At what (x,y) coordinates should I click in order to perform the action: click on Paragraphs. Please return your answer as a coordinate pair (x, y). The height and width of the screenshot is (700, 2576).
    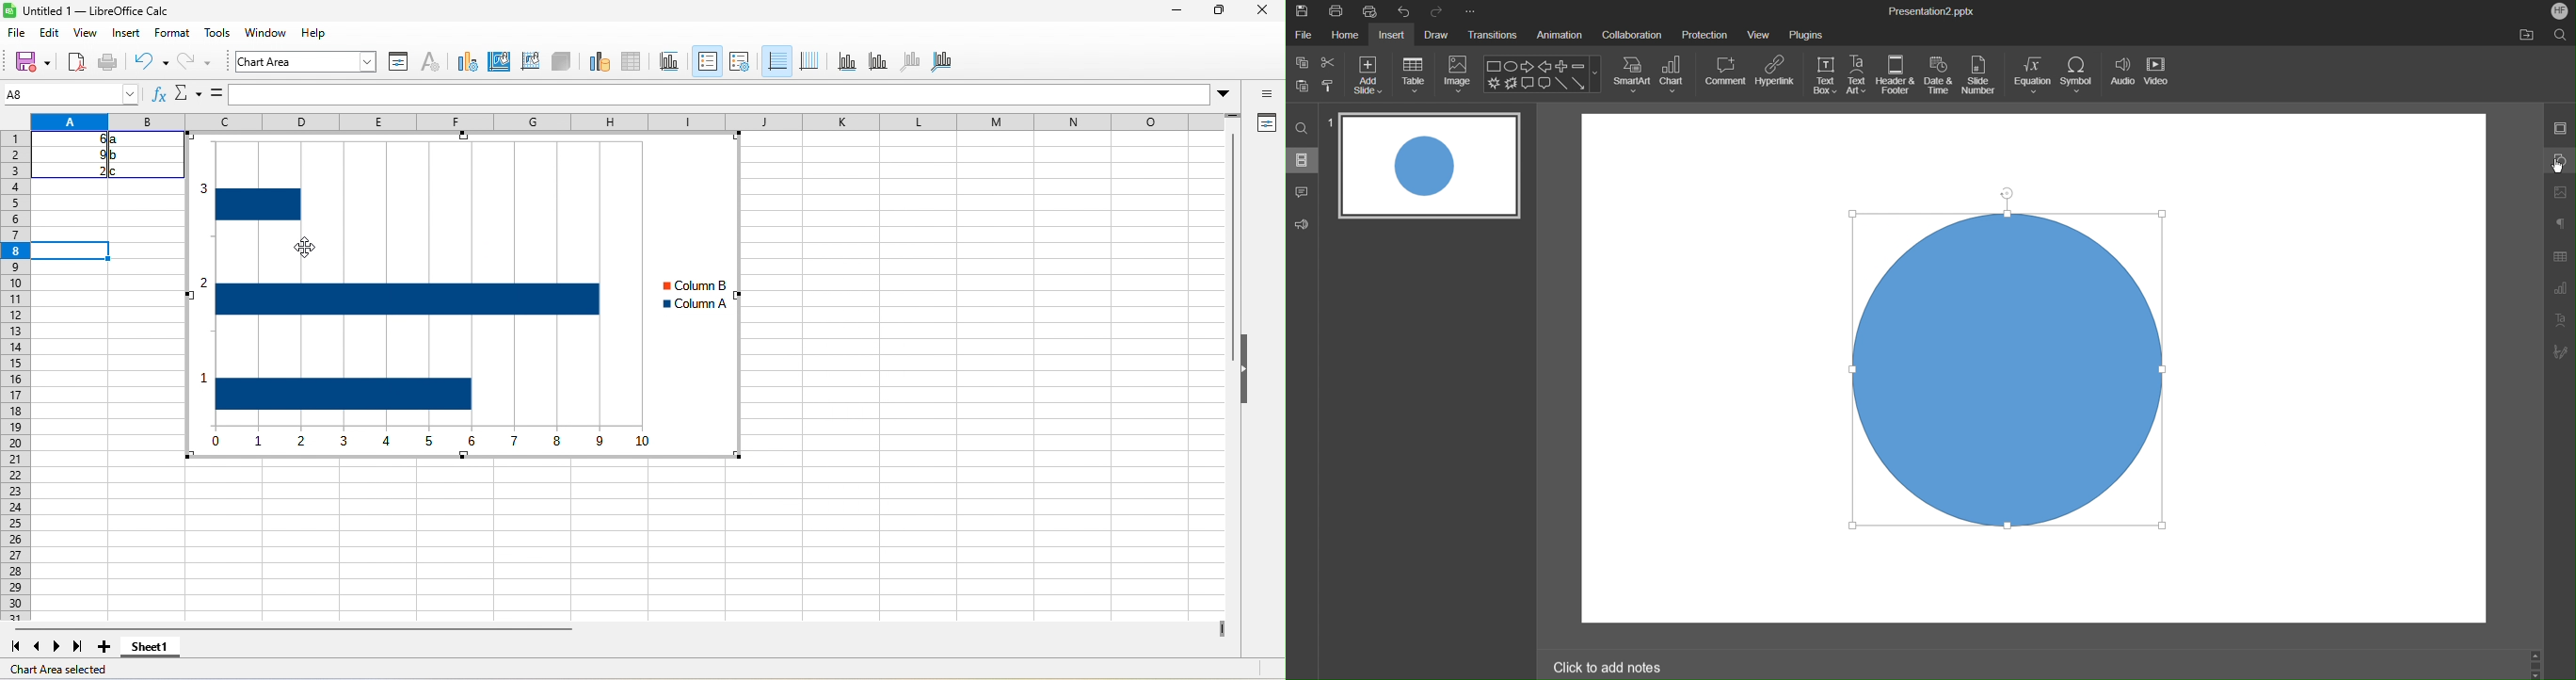
    Looking at the image, I should click on (2561, 223).